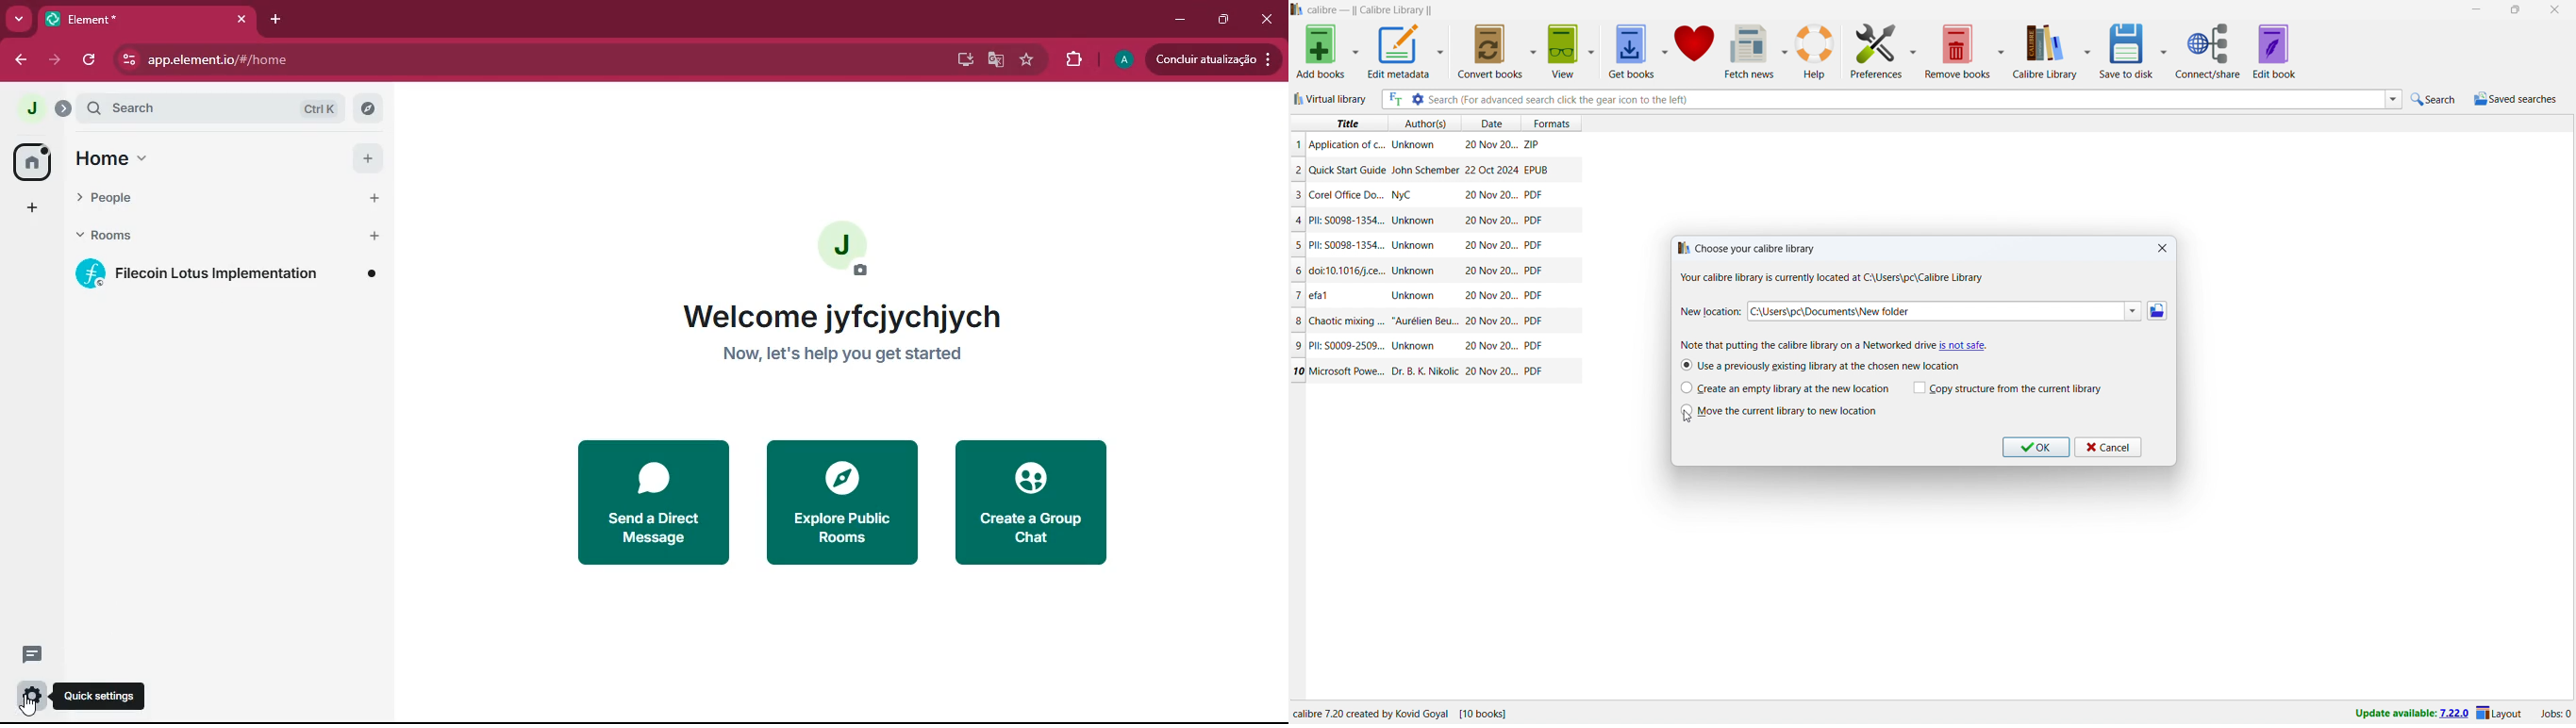 This screenshot has width=2576, height=728. I want to click on more, so click(18, 19).